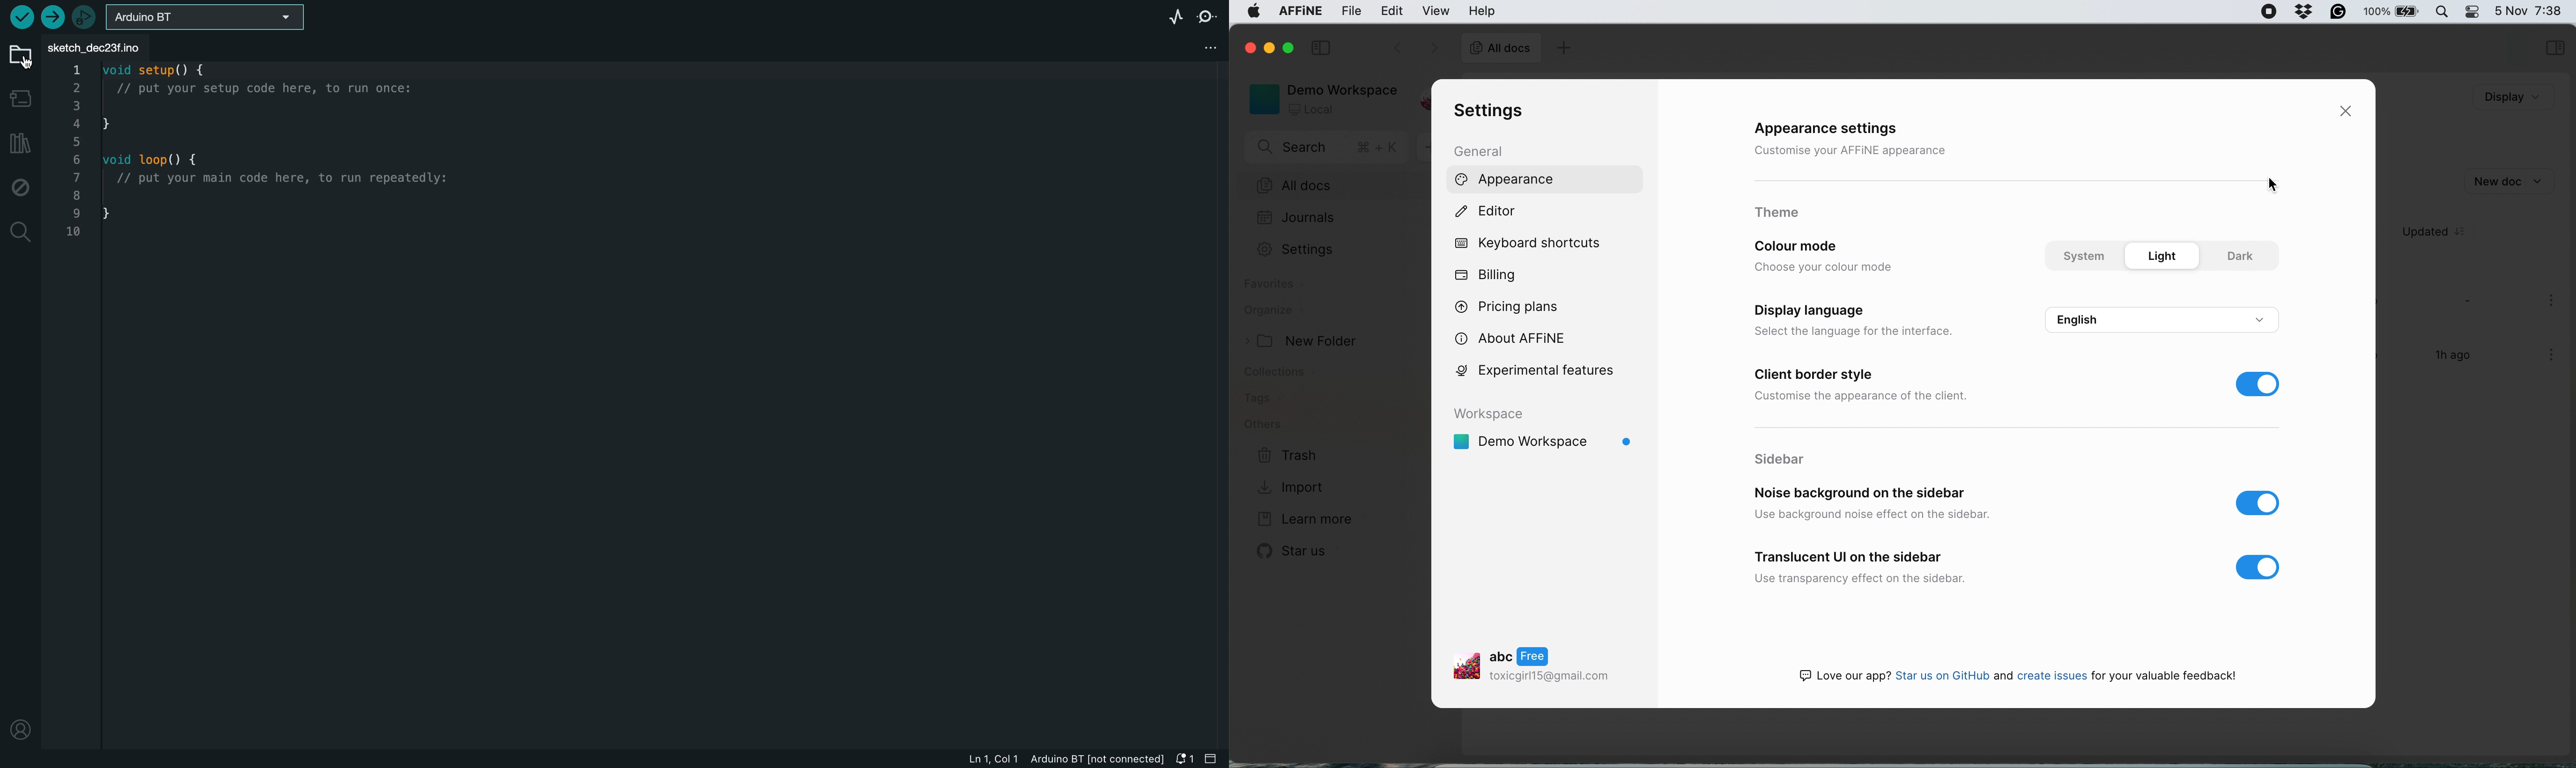 The image size is (2576, 784). What do you see at coordinates (1430, 49) in the screenshot?
I see `forward` at bounding box center [1430, 49].